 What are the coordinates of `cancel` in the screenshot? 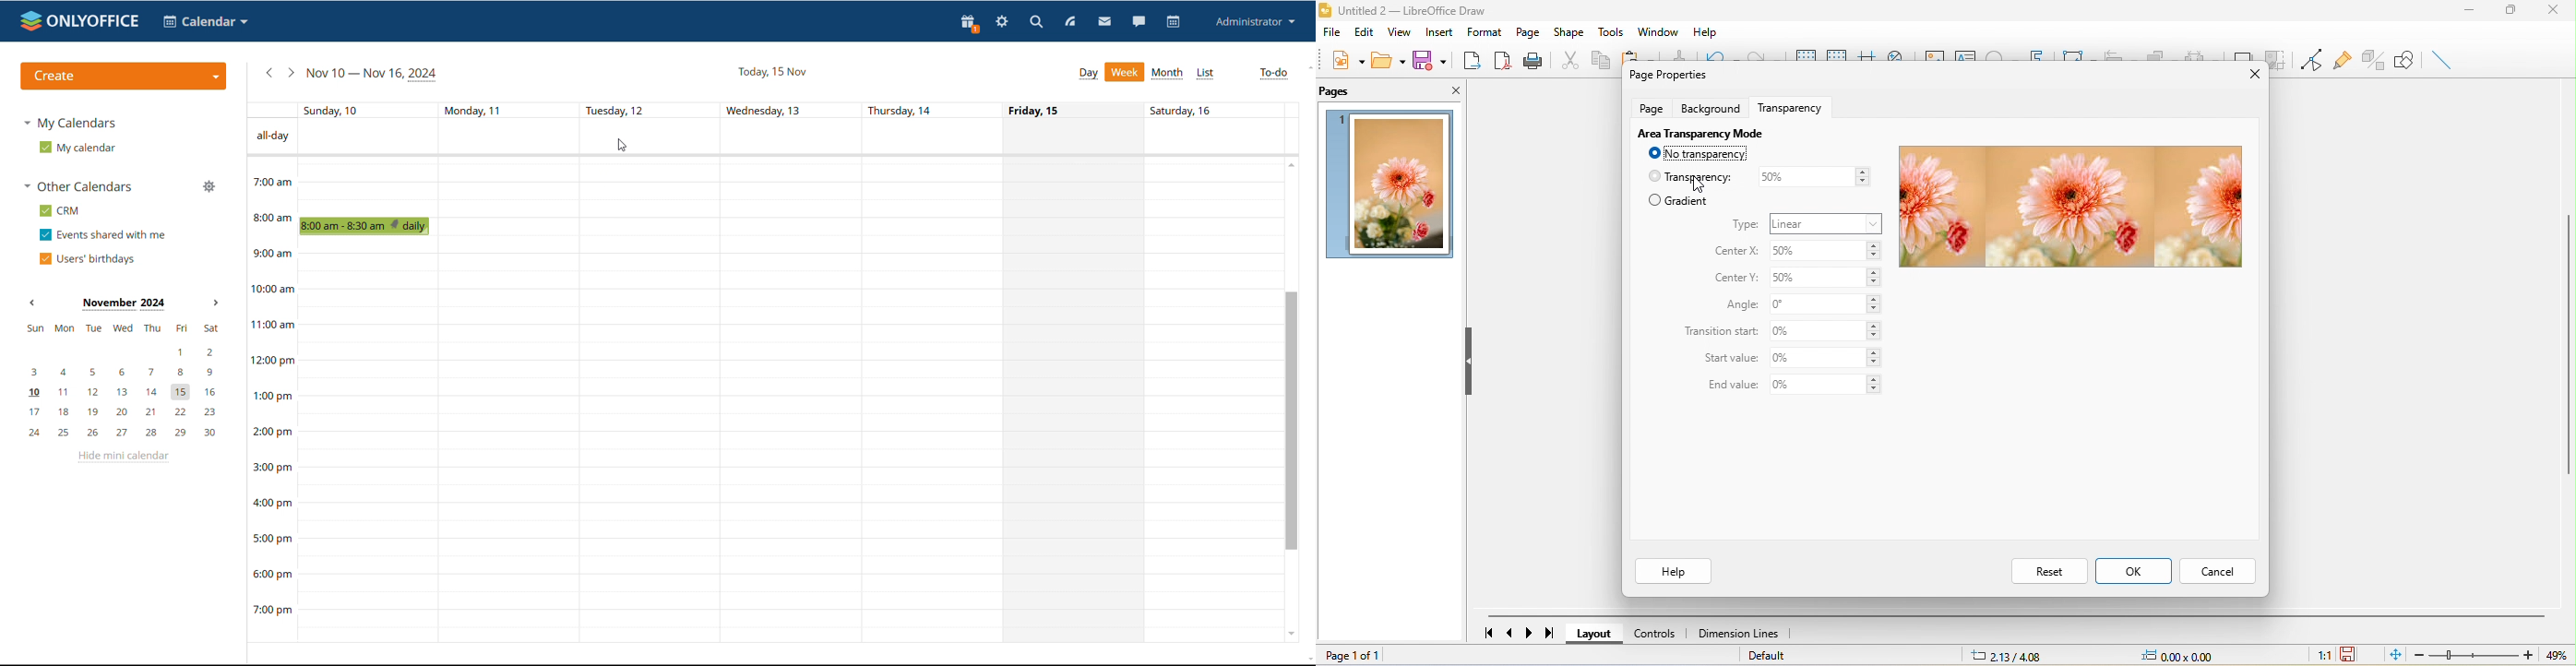 It's located at (2216, 573).